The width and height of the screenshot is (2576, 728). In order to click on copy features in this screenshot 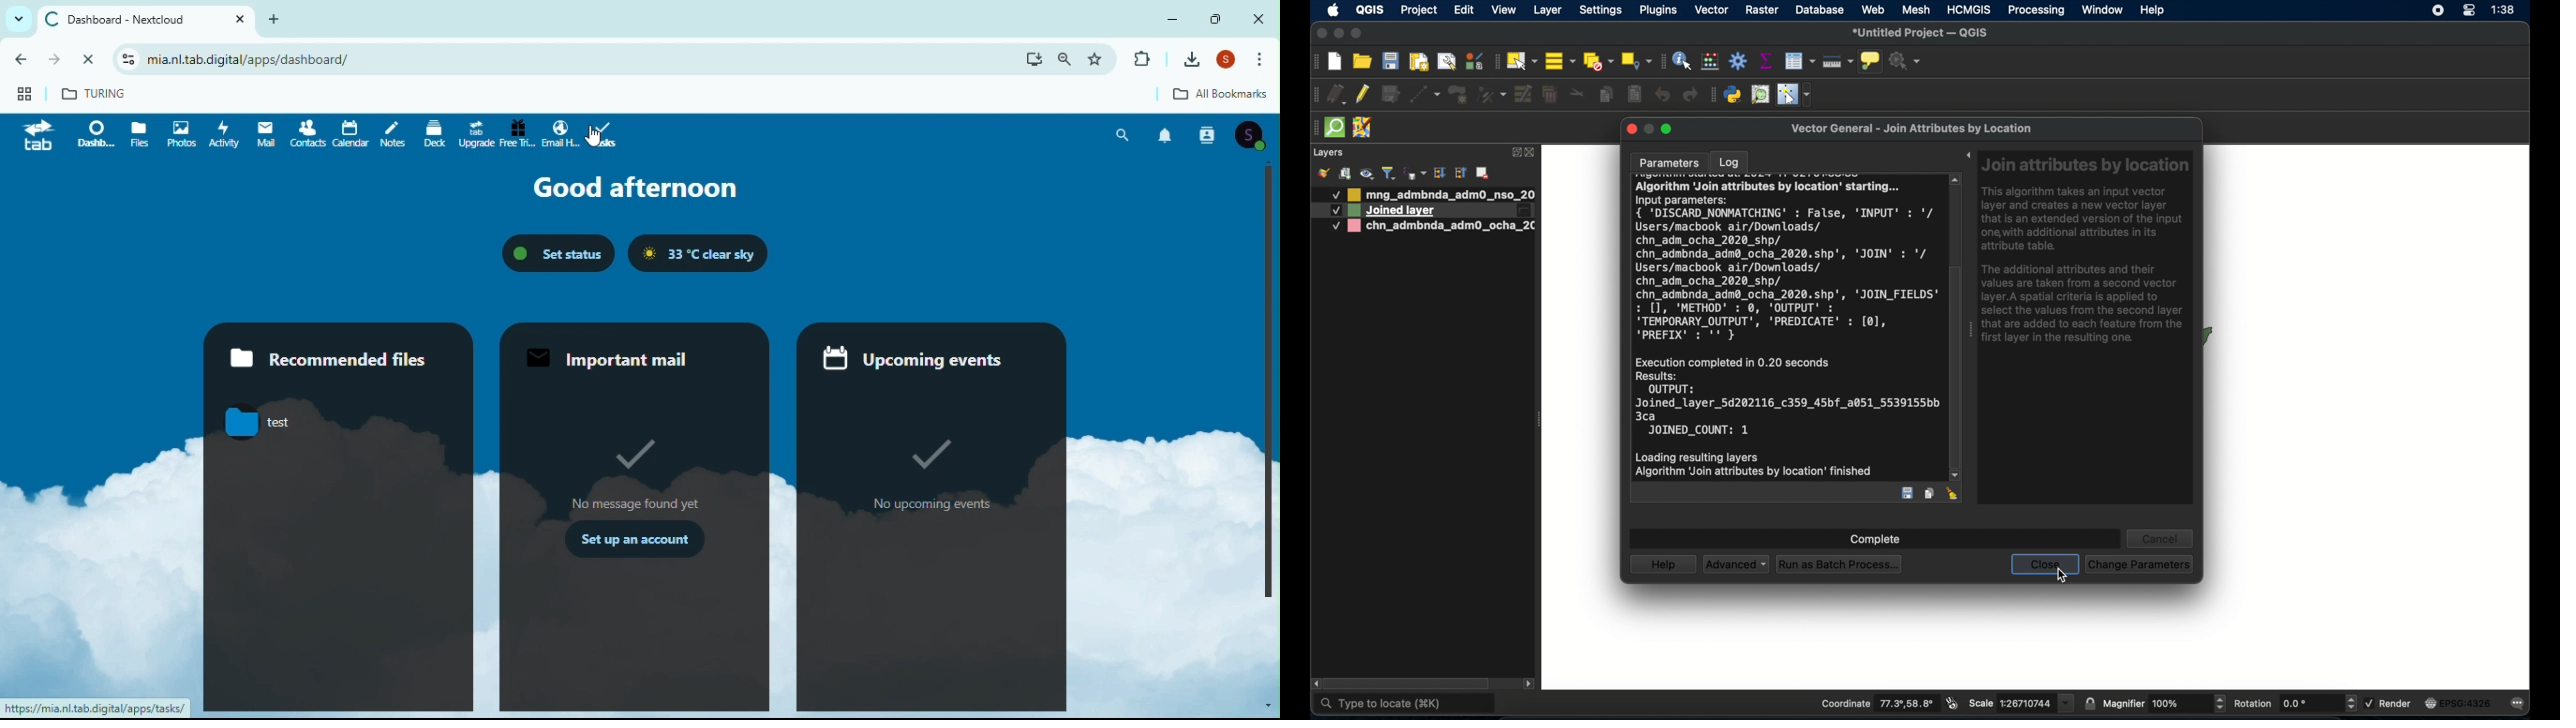, I will do `click(1929, 495)`.